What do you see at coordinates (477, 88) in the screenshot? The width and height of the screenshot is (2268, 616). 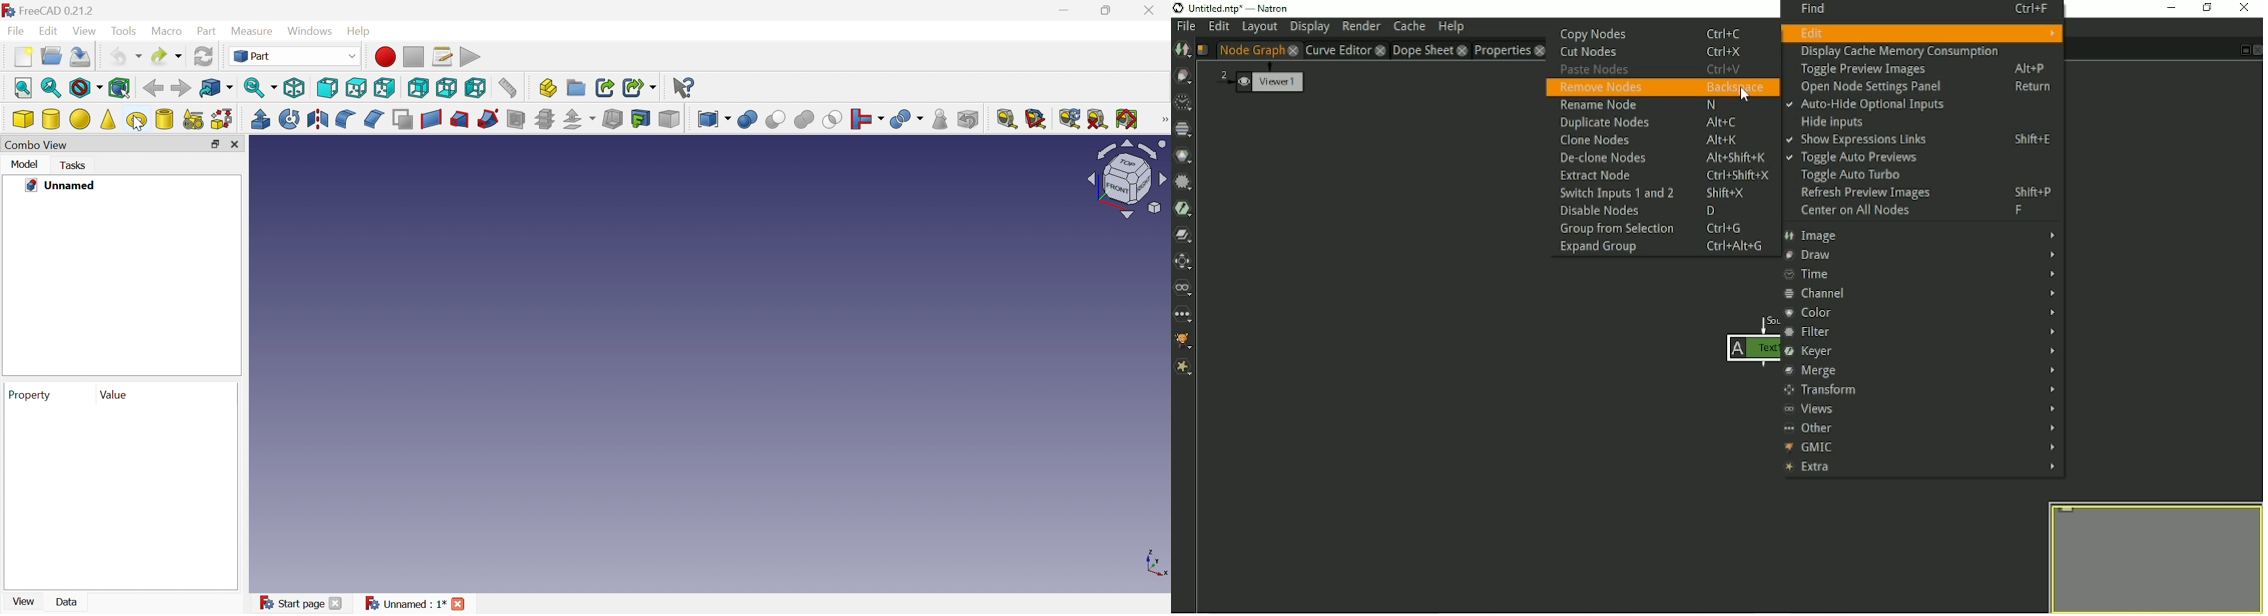 I see `Left` at bounding box center [477, 88].